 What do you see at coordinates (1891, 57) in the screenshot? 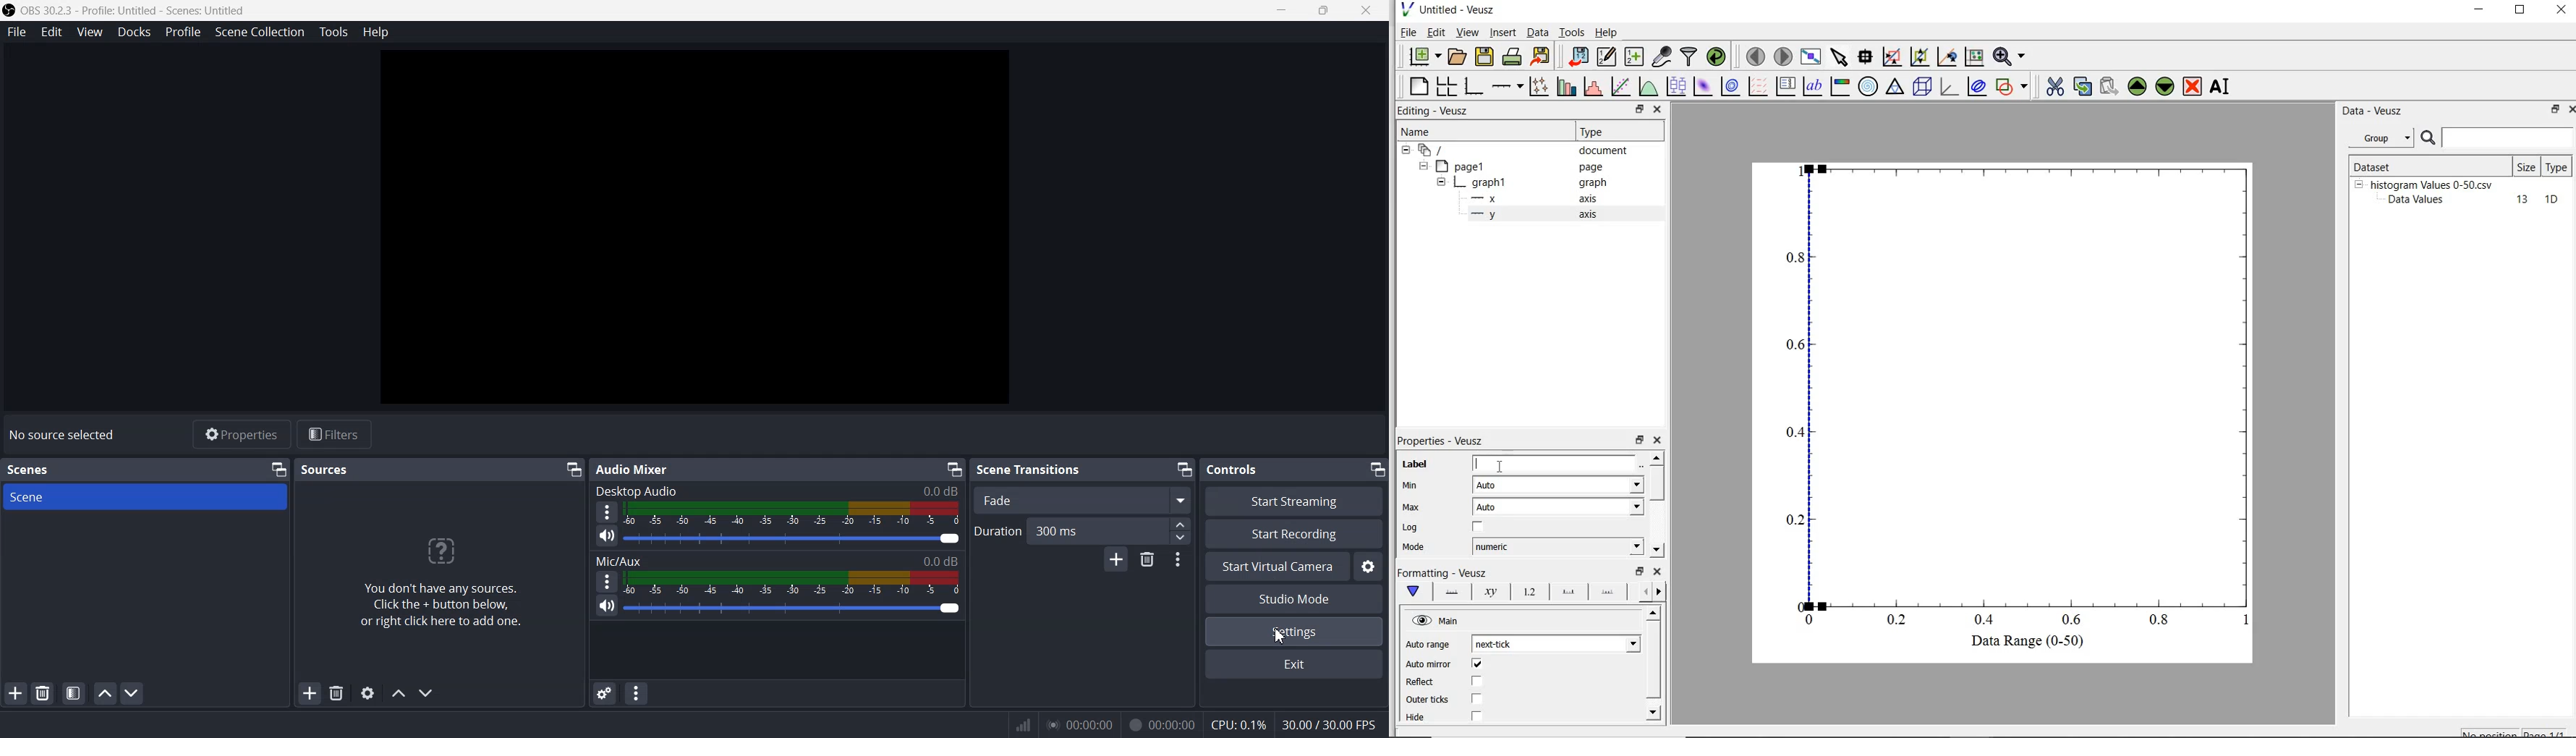
I see `click to reset graph axes` at bounding box center [1891, 57].